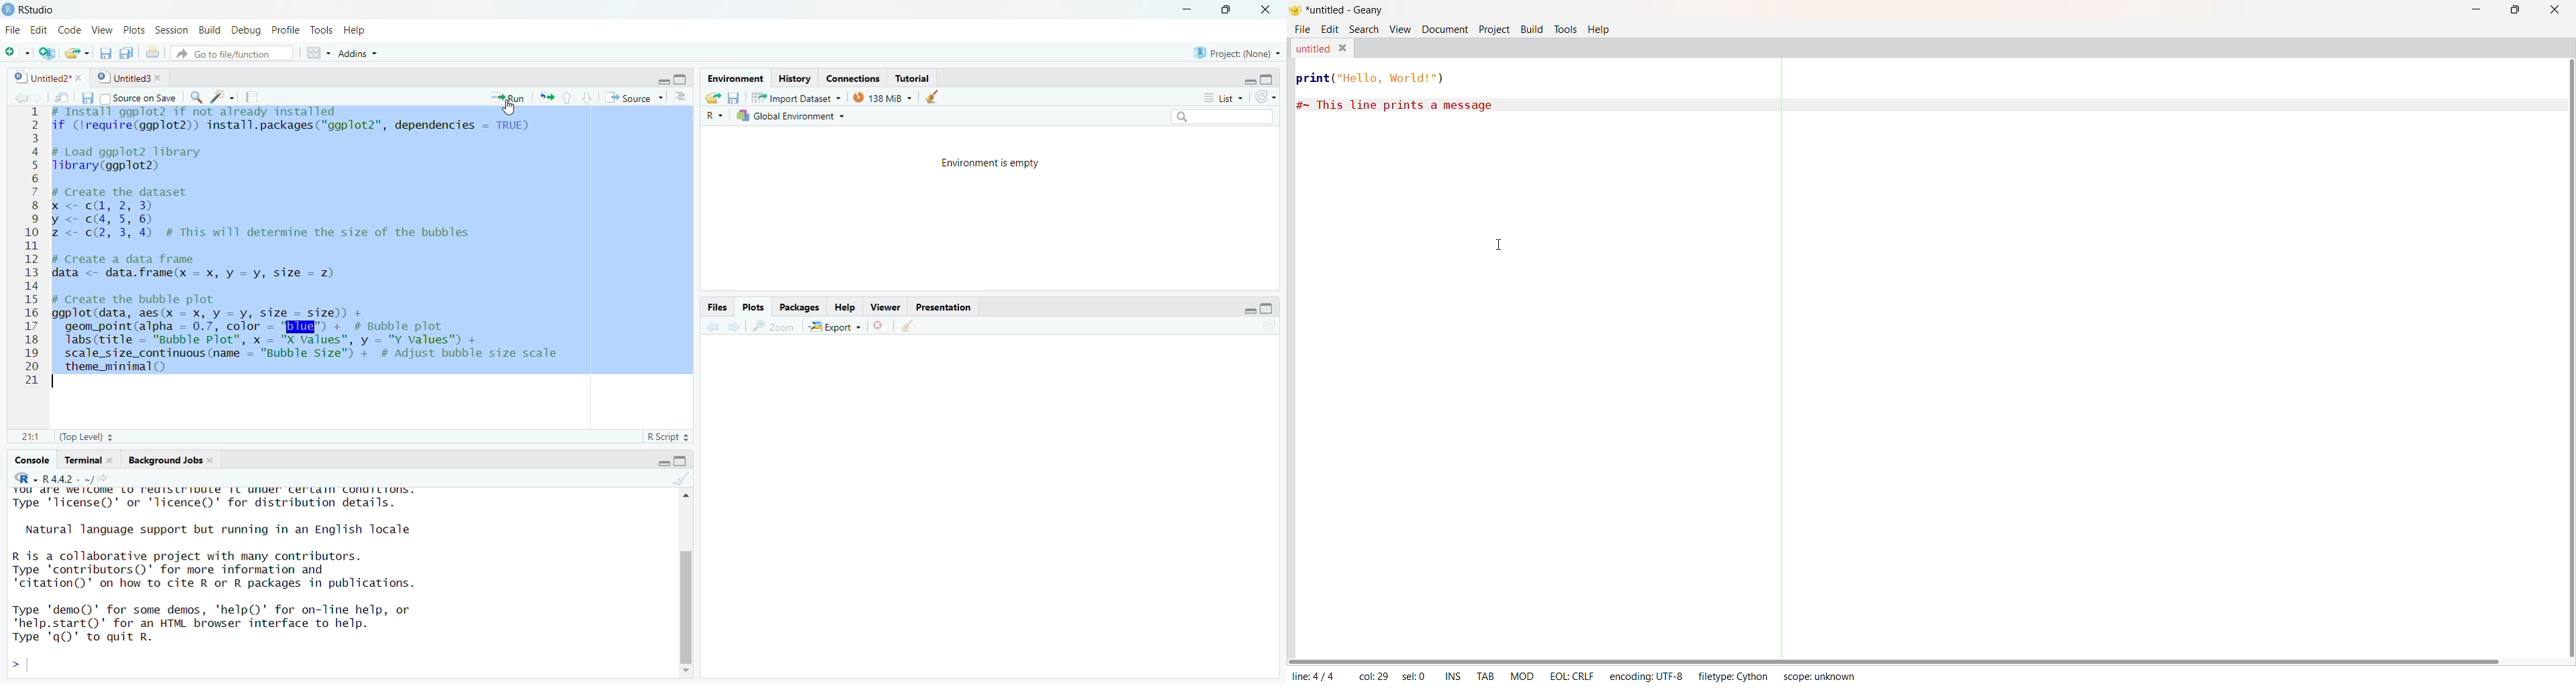 Image resolution: width=2576 pixels, height=700 pixels. Describe the element at coordinates (754, 305) in the screenshot. I see `Plots` at that location.